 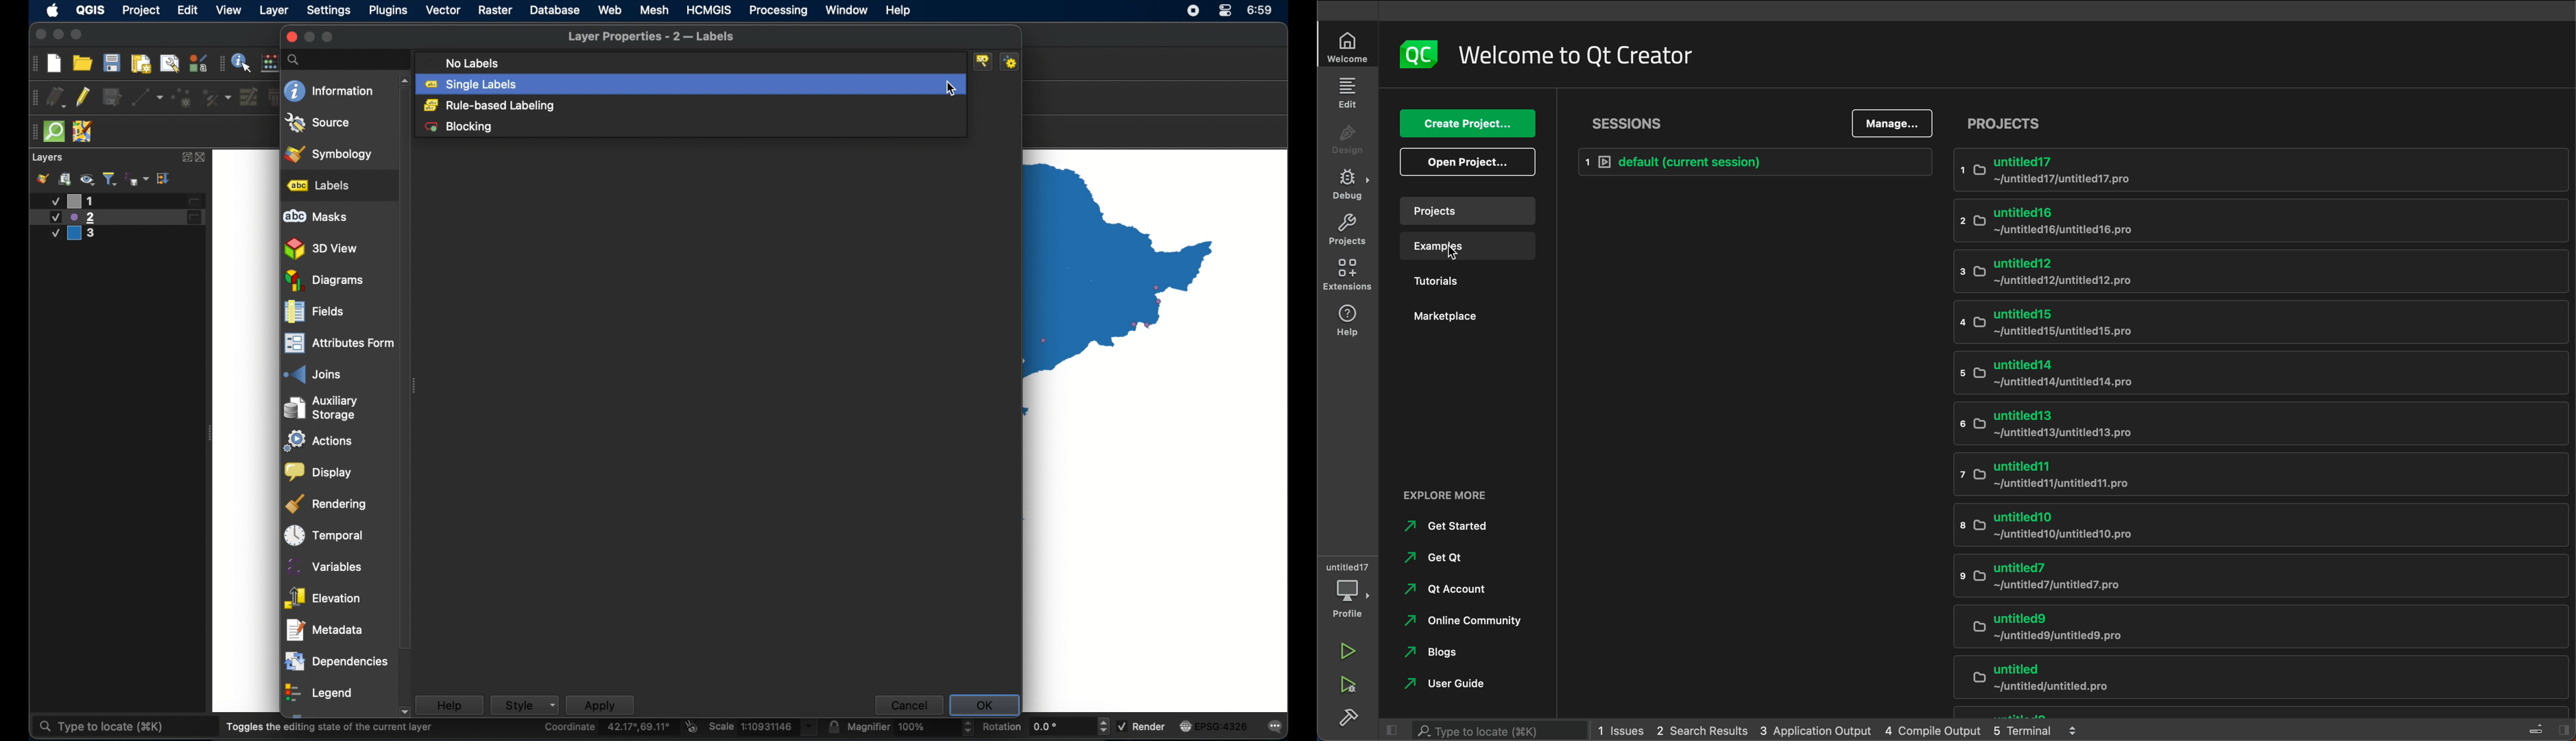 What do you see at coordinates (495, 10) in the screenshot?
I see `raster` at bounding box center [495, 10].